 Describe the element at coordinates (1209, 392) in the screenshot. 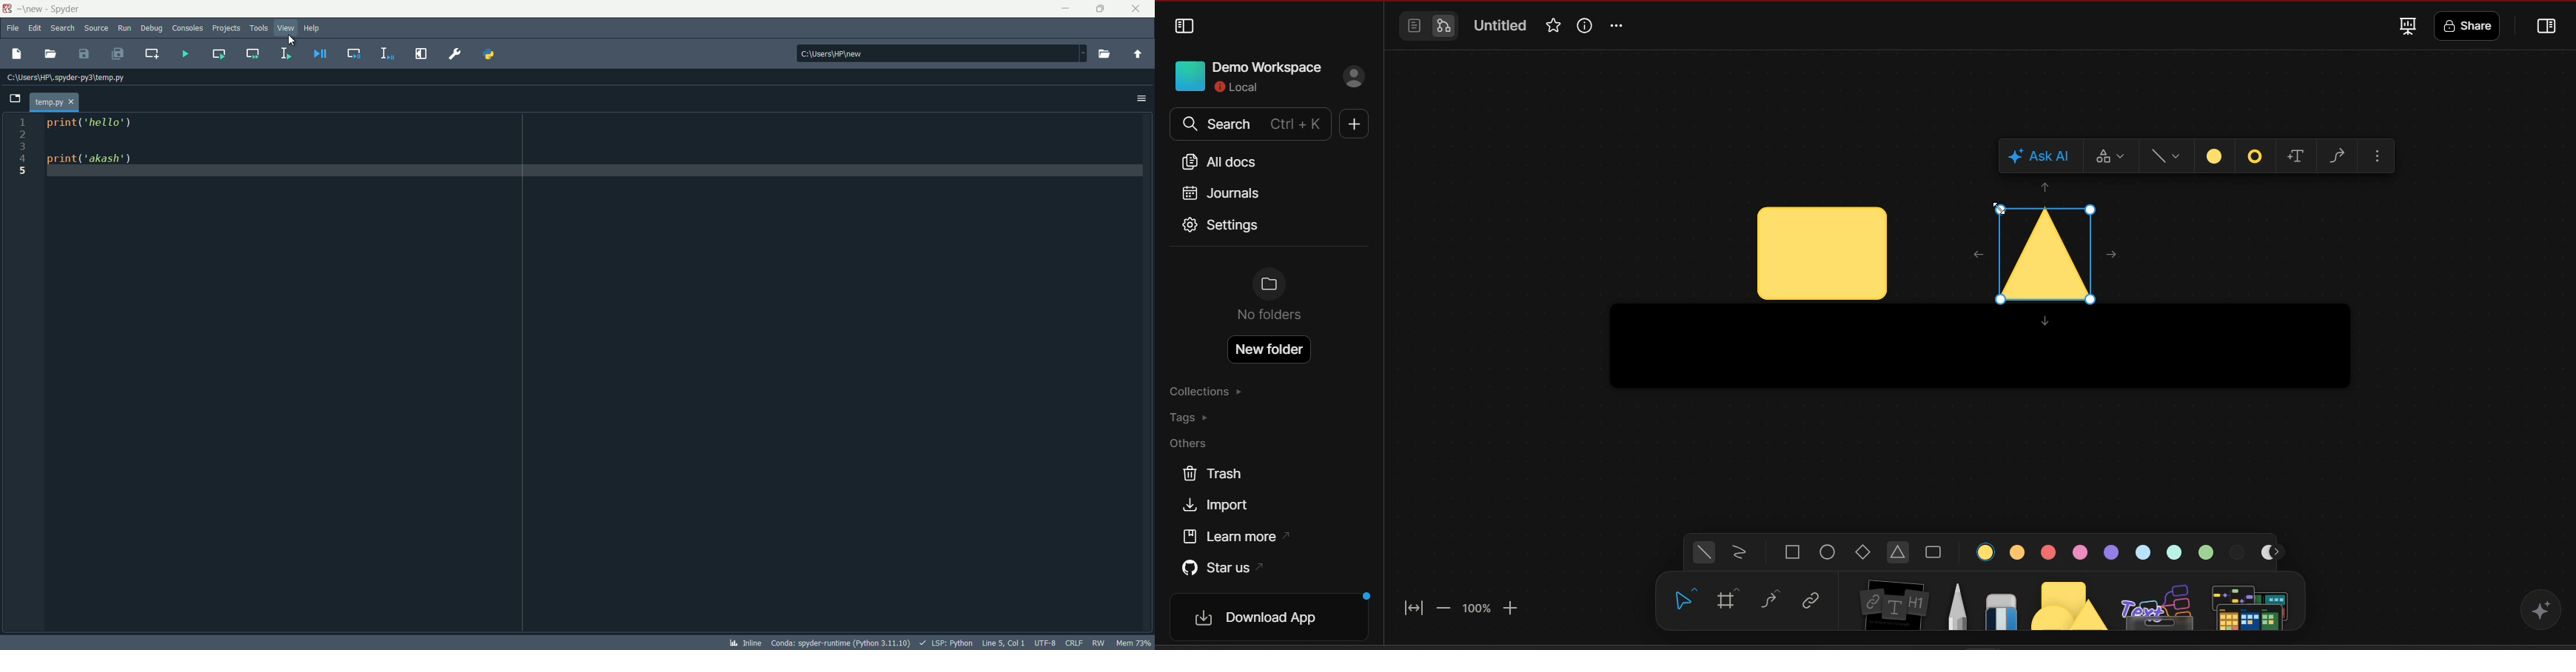

I see `collections` at that location.